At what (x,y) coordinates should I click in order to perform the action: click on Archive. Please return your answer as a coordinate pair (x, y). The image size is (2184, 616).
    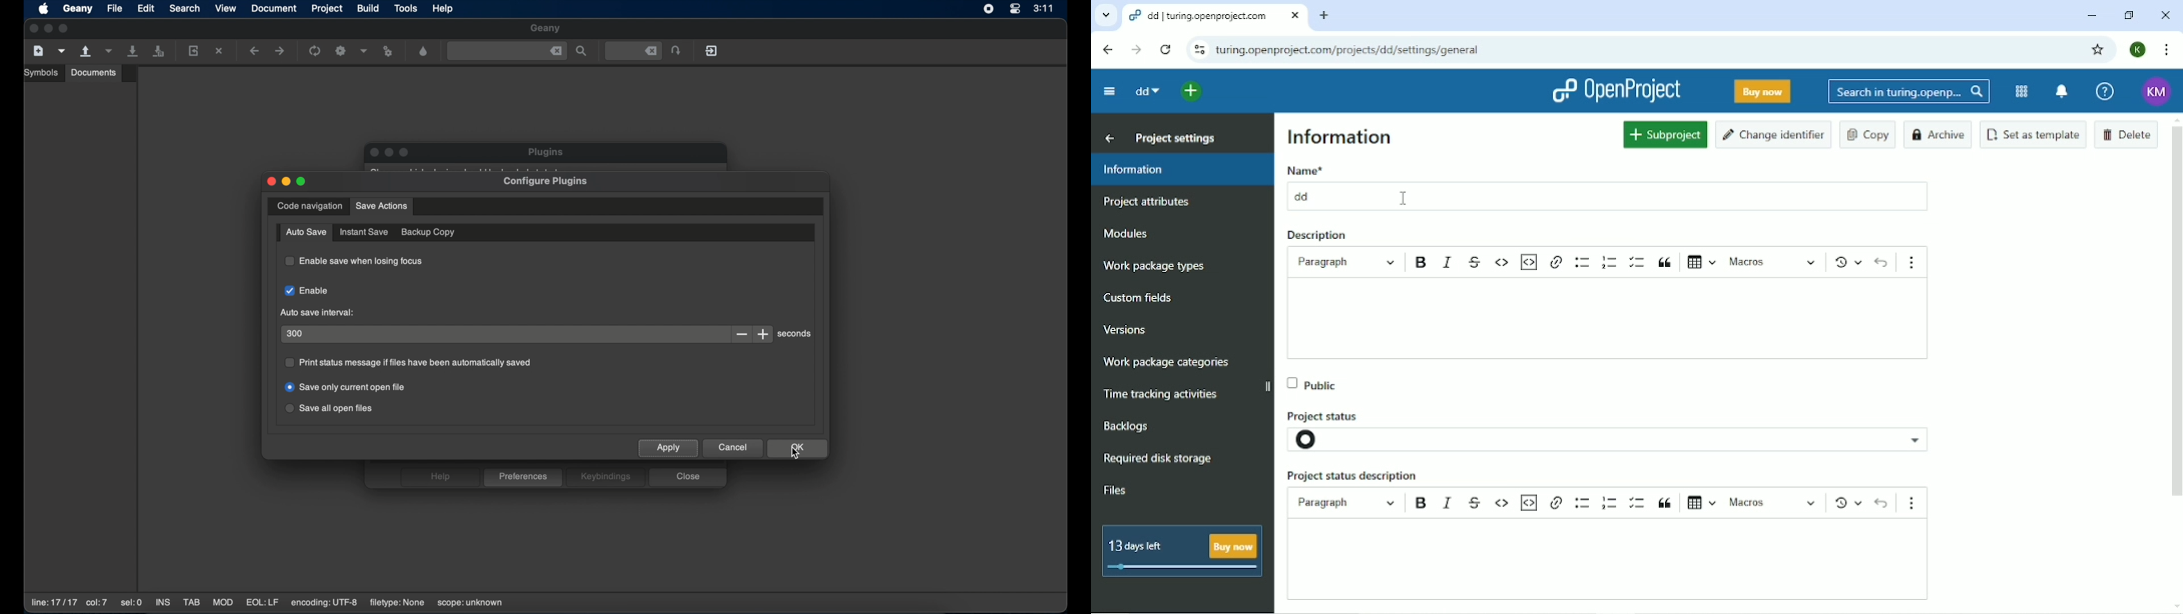
    Looking at the image, I should click on (1939, 135).